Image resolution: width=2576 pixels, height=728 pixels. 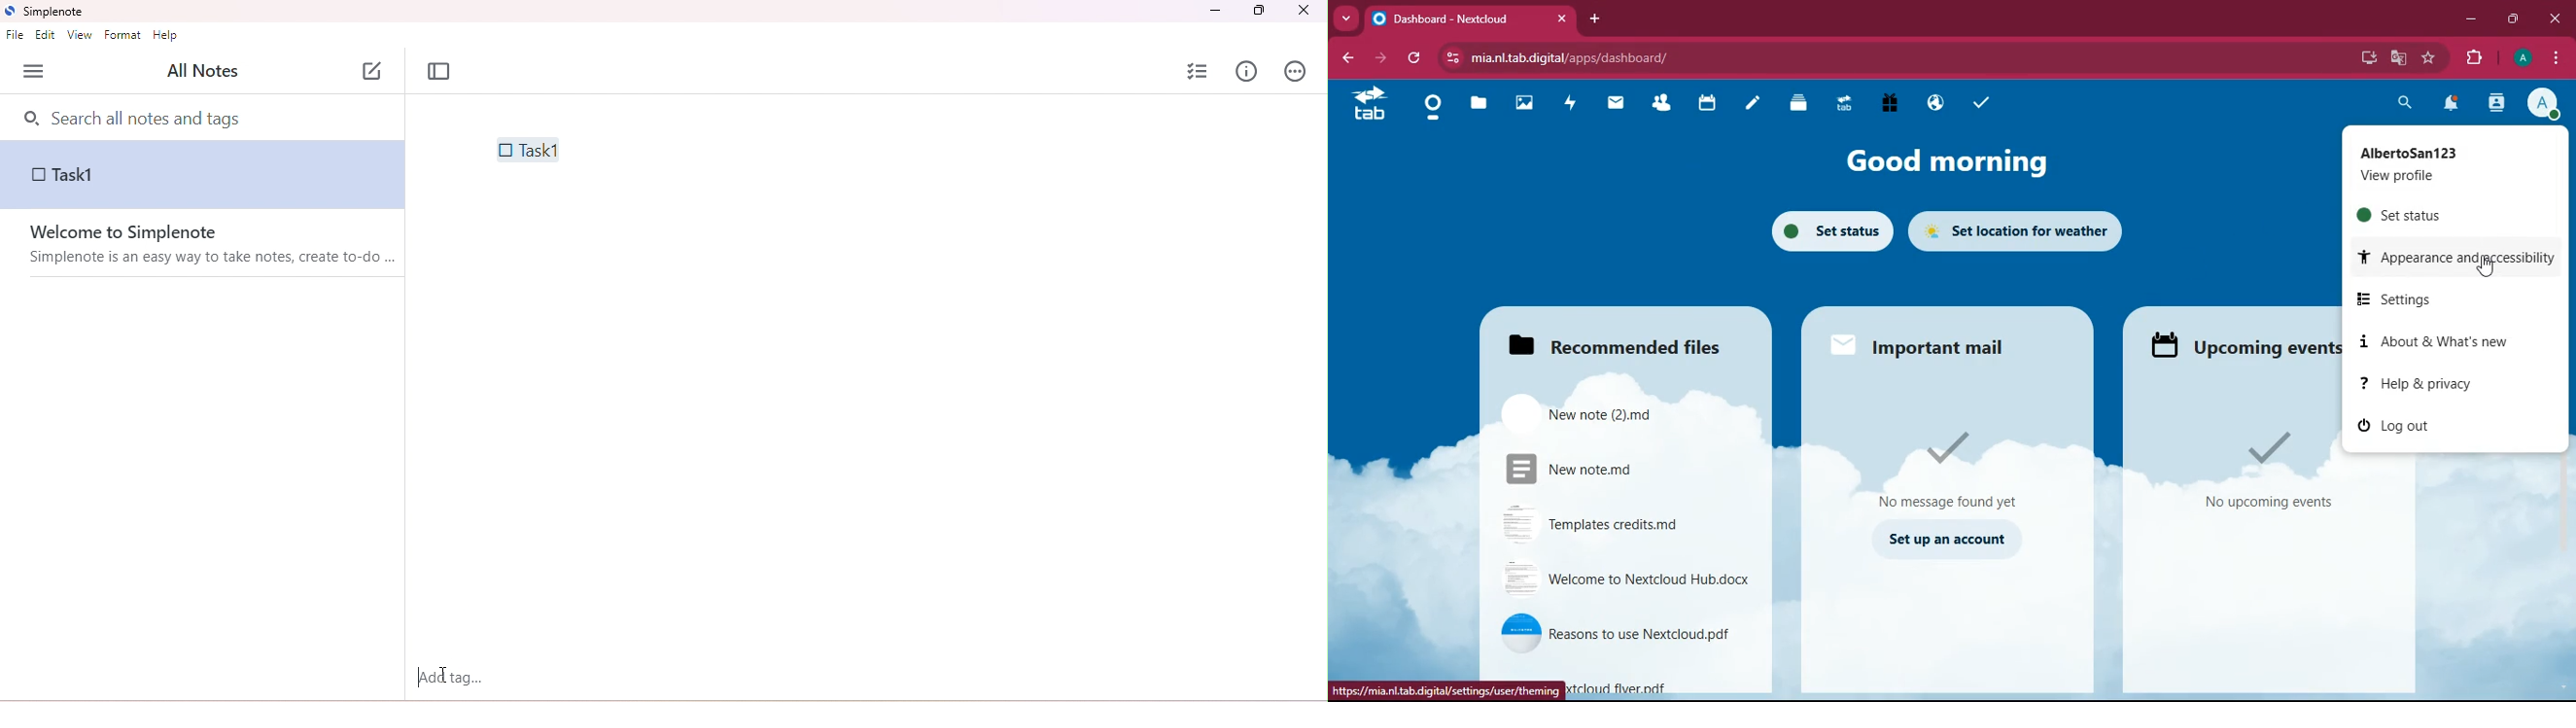 What do you see at coordinates (2473, 57) in the screenshot?
I see `extensions` at bounding box center [2473, 57].